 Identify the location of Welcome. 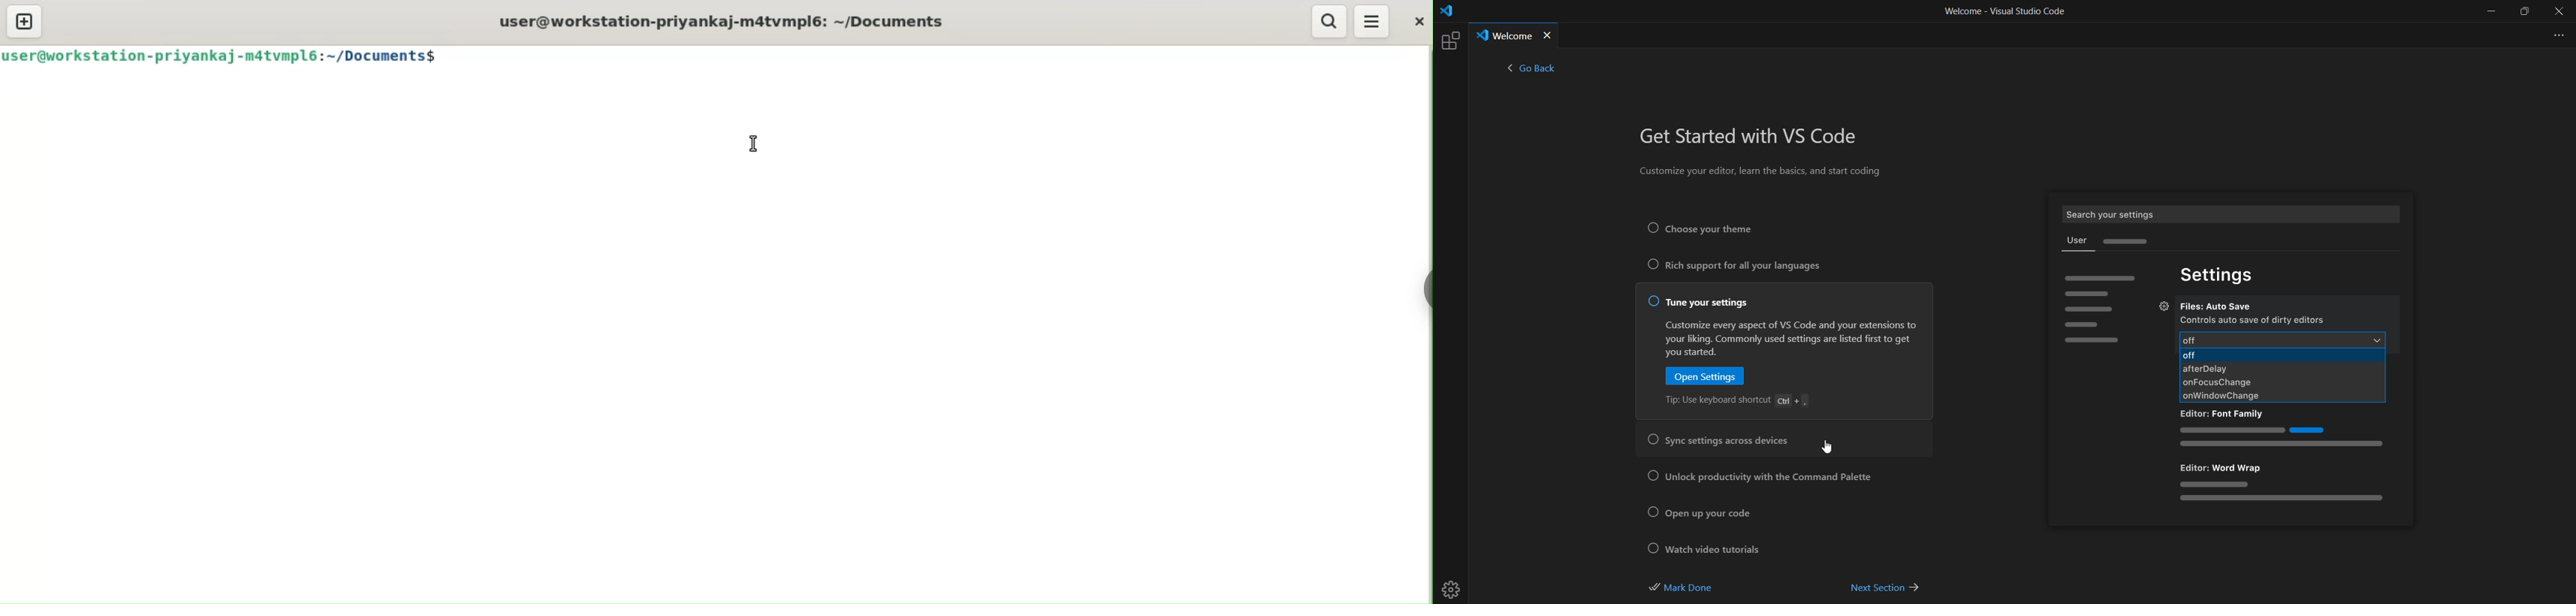
(1503, 35).